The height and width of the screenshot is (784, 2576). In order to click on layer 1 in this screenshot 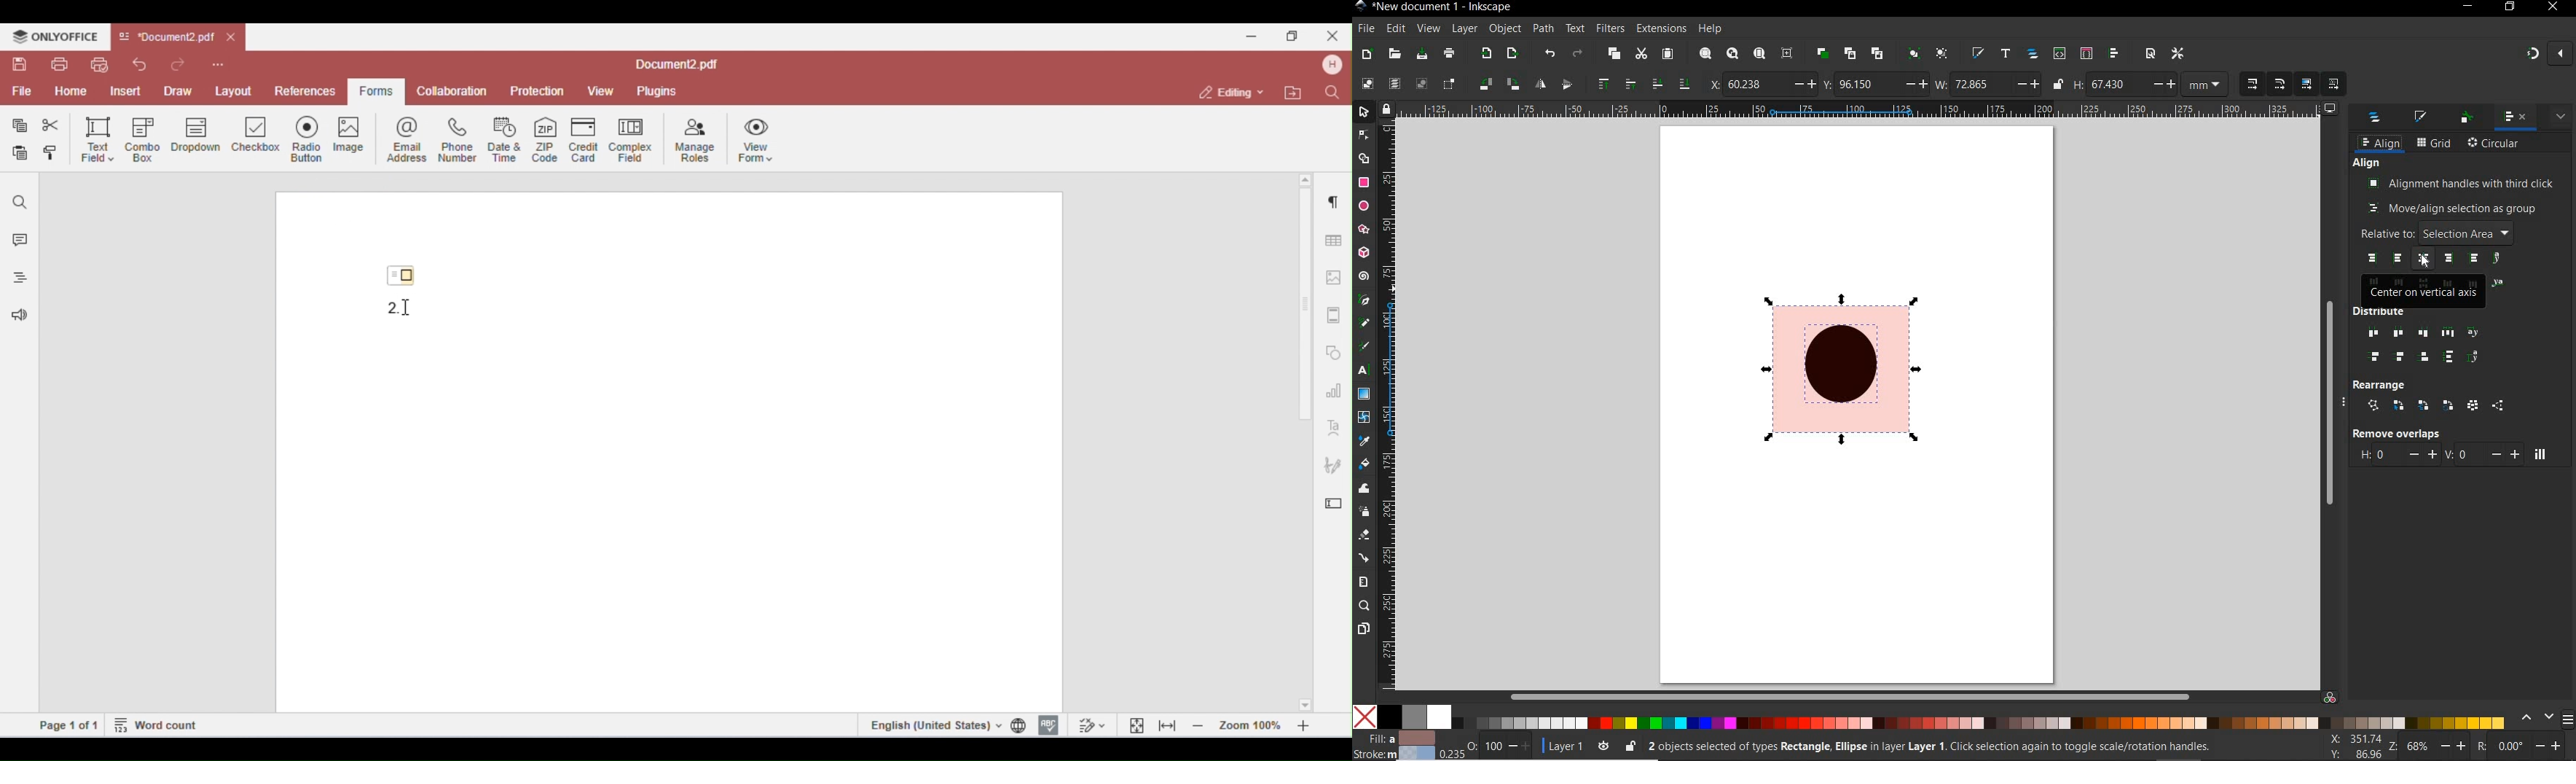, I will do `click(1577, 745)`.